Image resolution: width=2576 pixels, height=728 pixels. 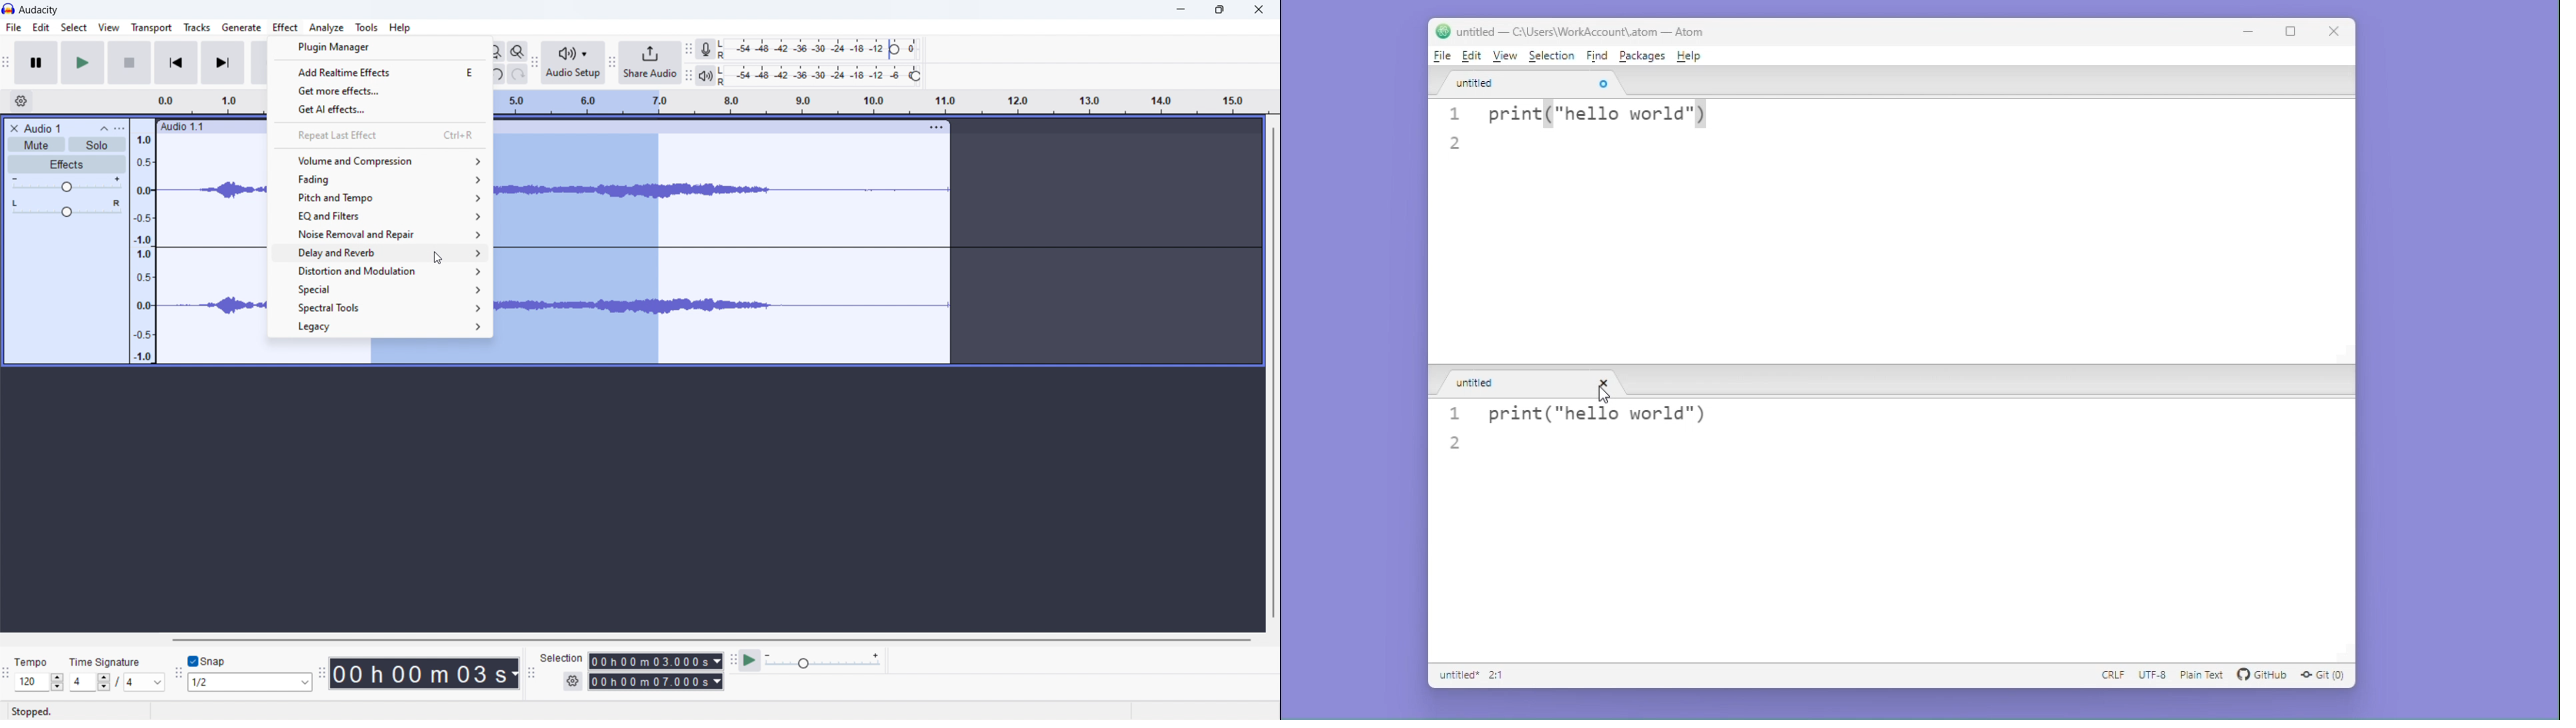 What do you see at coordinates (377, 181) in the screenshot?
I see `fading` at bounding box center [377, 181].